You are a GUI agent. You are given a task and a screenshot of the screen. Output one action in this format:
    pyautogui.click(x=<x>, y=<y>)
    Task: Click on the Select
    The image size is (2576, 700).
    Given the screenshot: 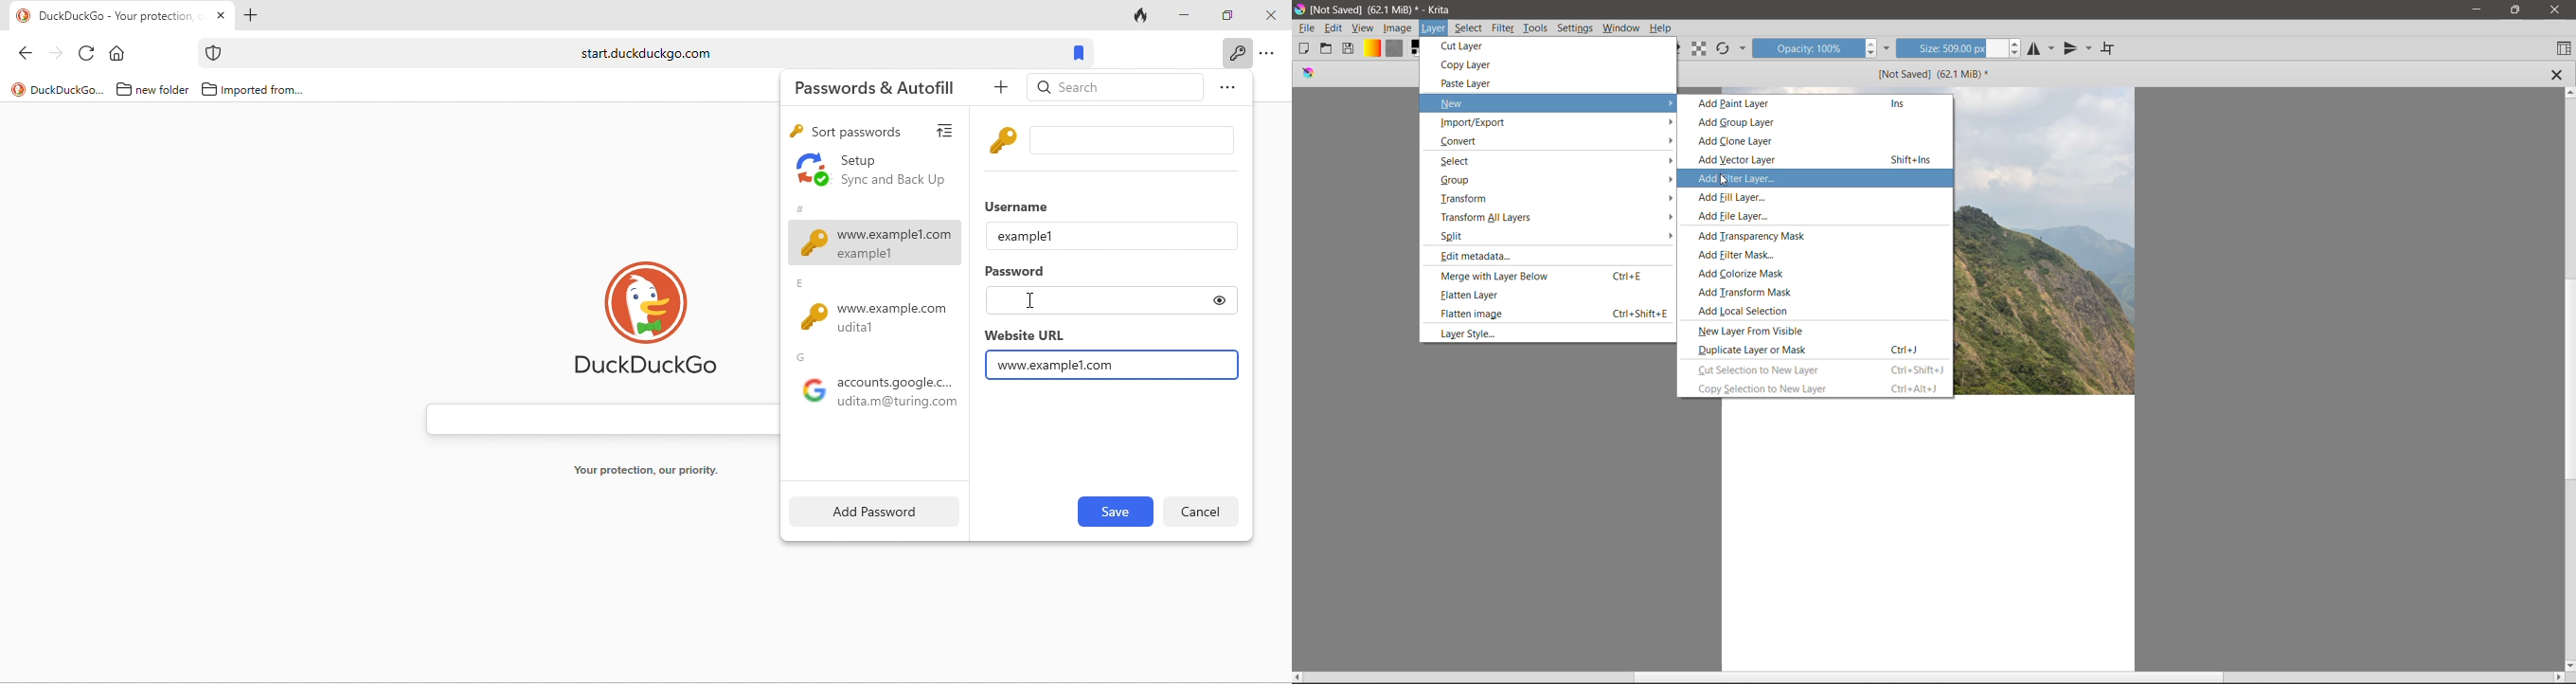 What is the action you would take?
    pyautogui.click(x=1468, y=28)
    